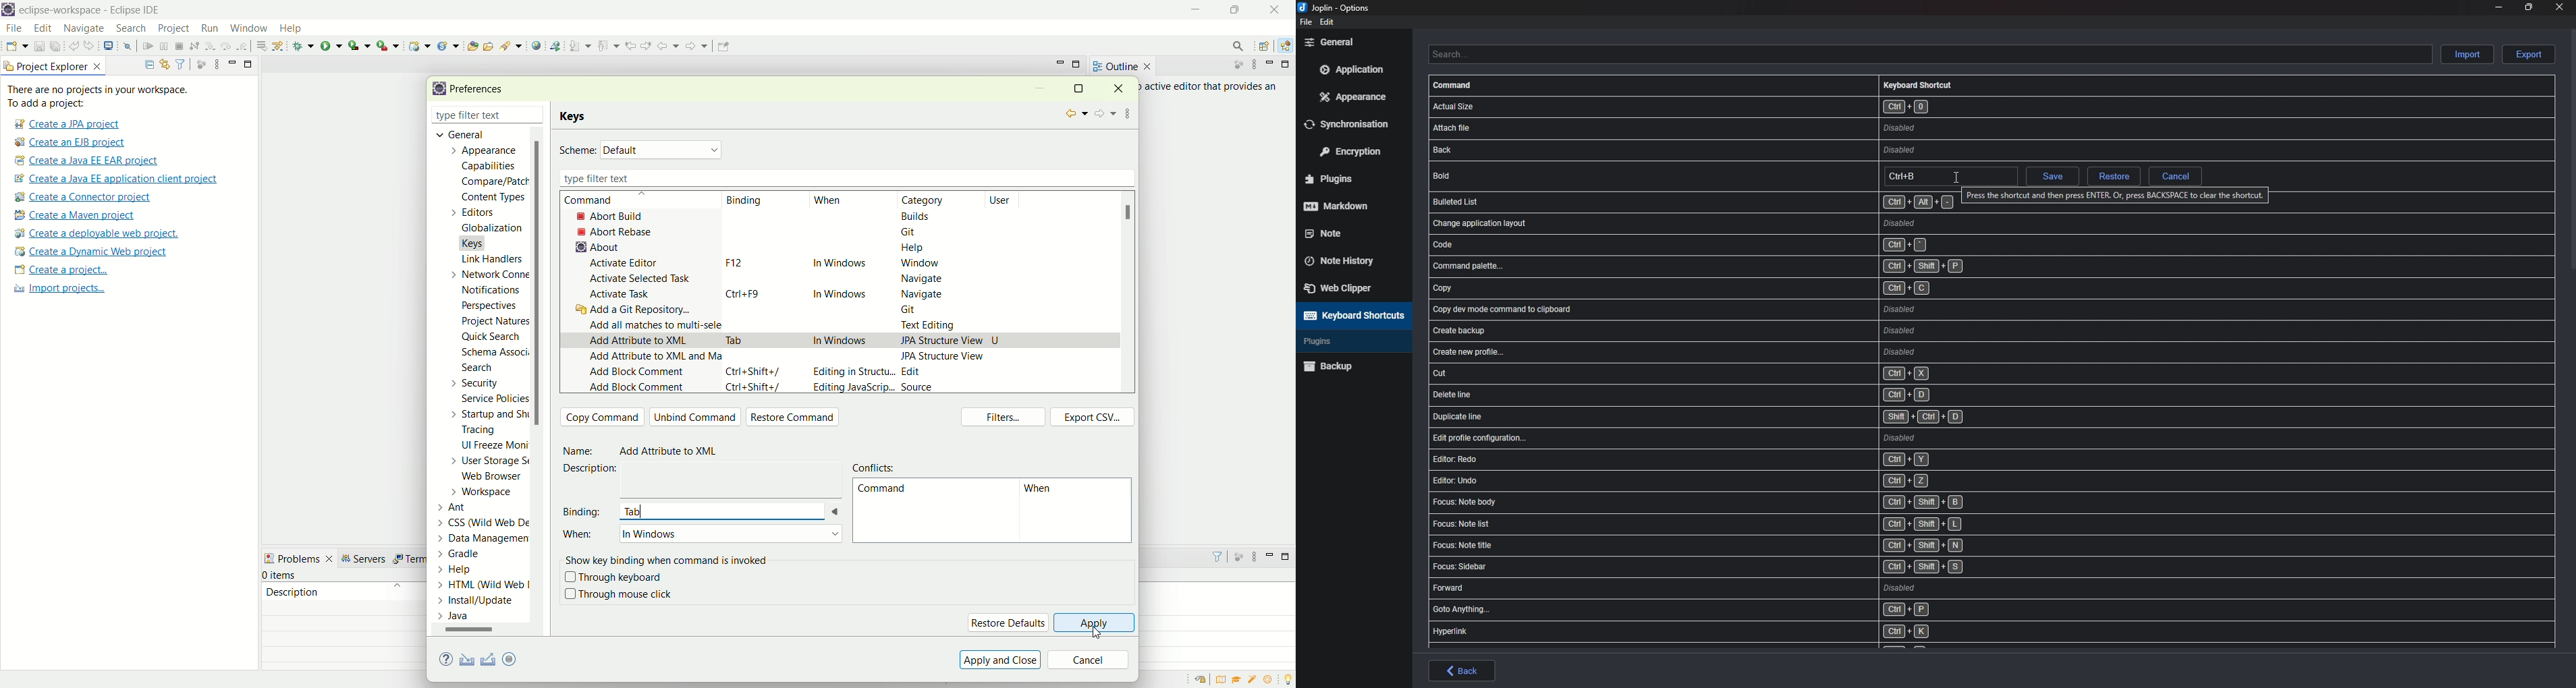 Image resolution: width=2576 pixels, height=700 pixels. What do you see at coordinates (1741, 459) in the screenshot?
I see `shortcut` at bounding box center [1741, 459].